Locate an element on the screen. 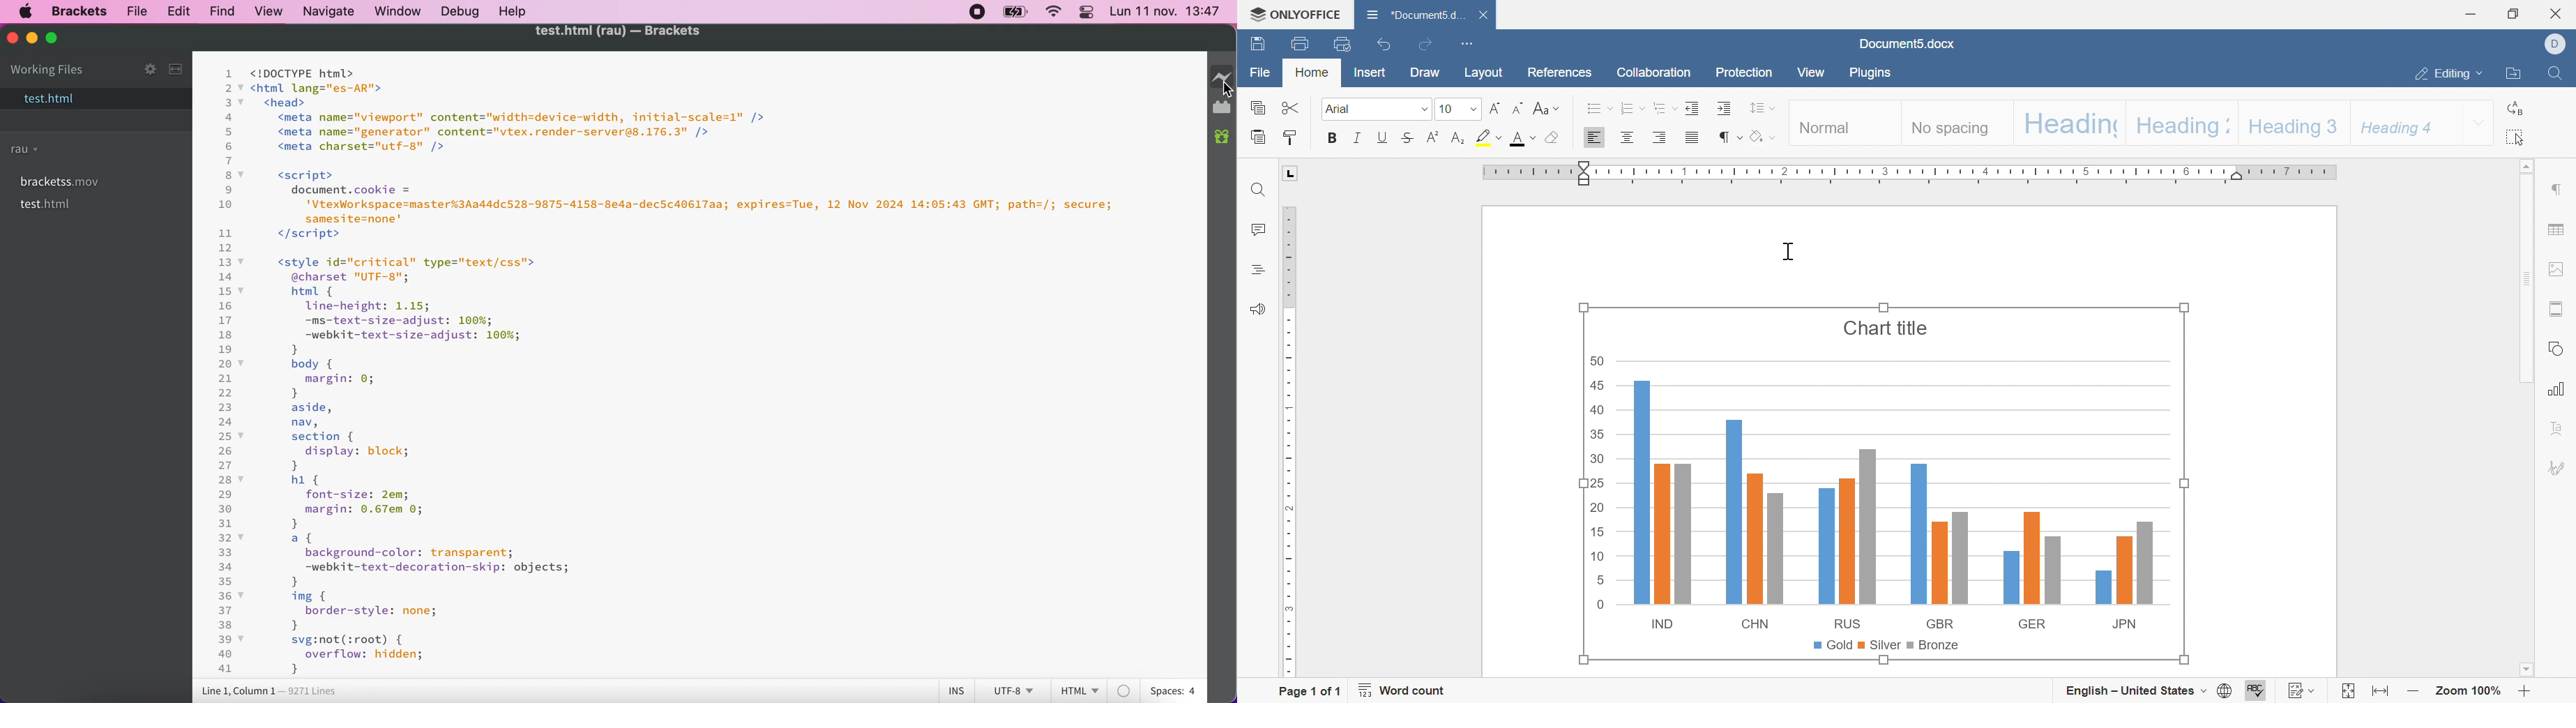 This screenshot has height=728, width=2576. rau is located at coordinates (27, 150).